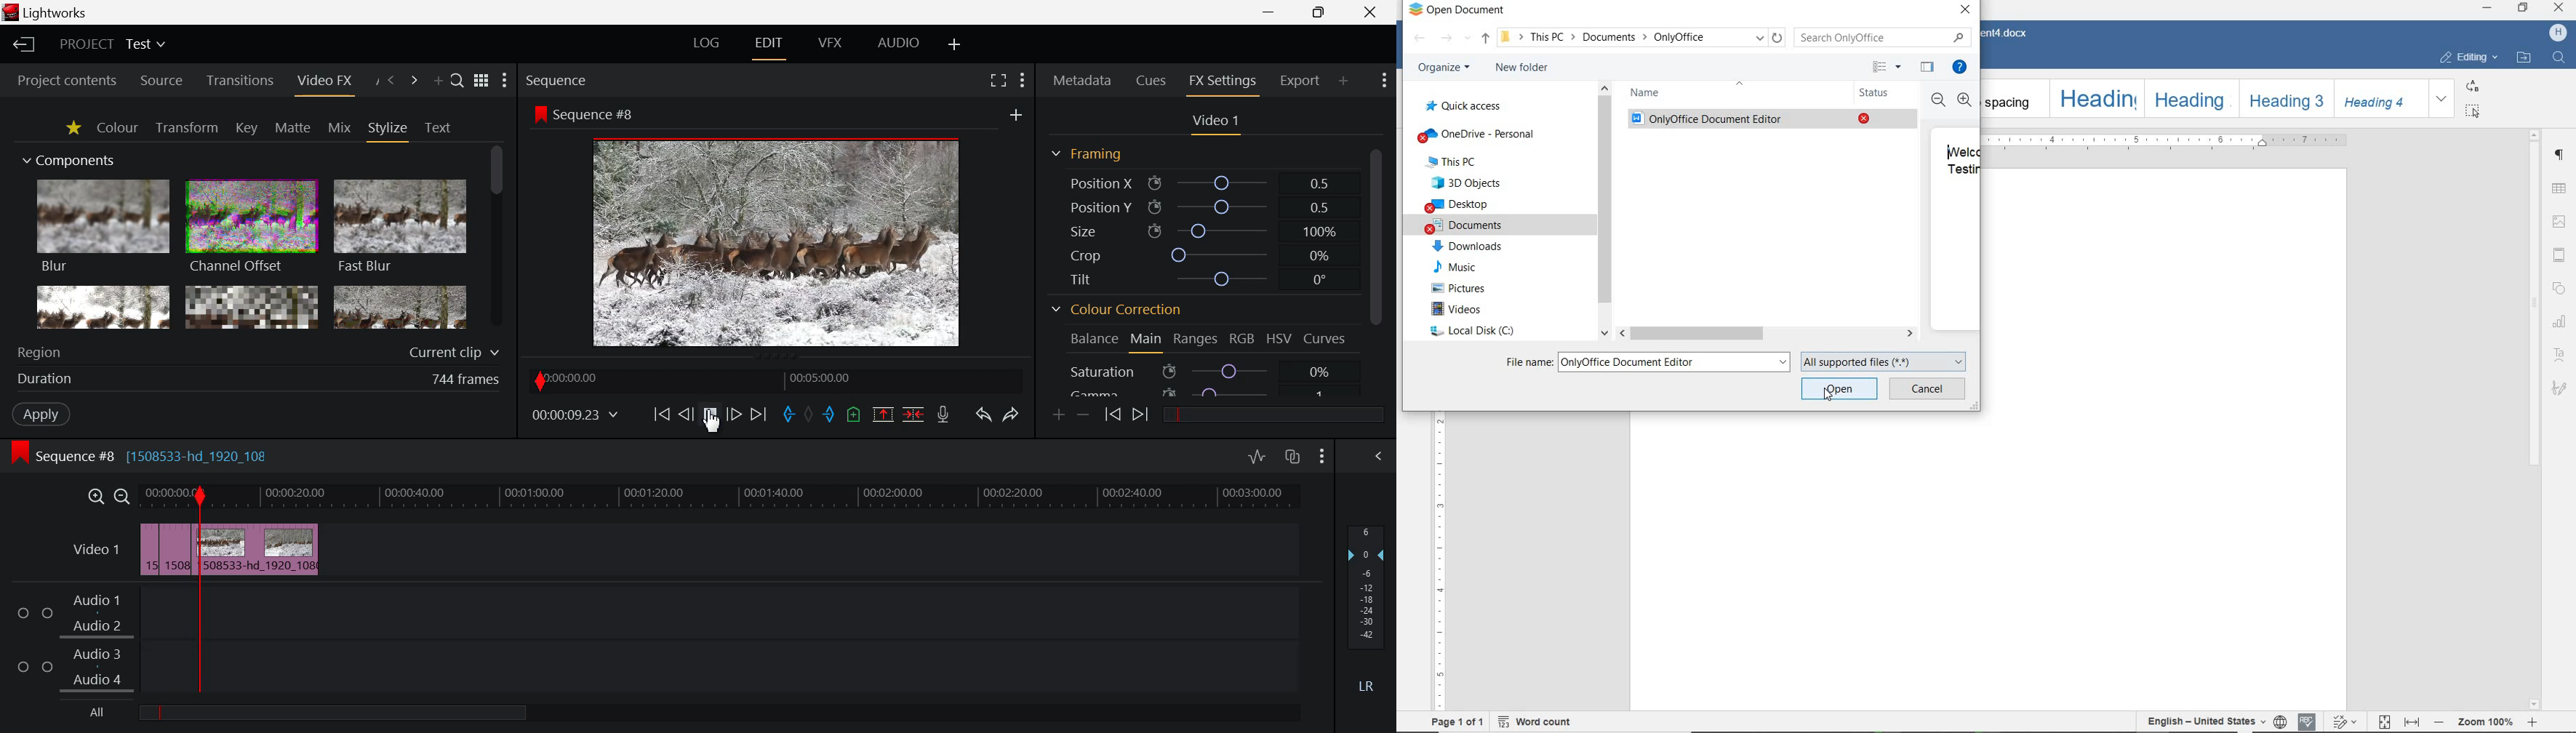  Describe the element at coordinates (186, 127) in the screenshot. I see `Transform` at that location.